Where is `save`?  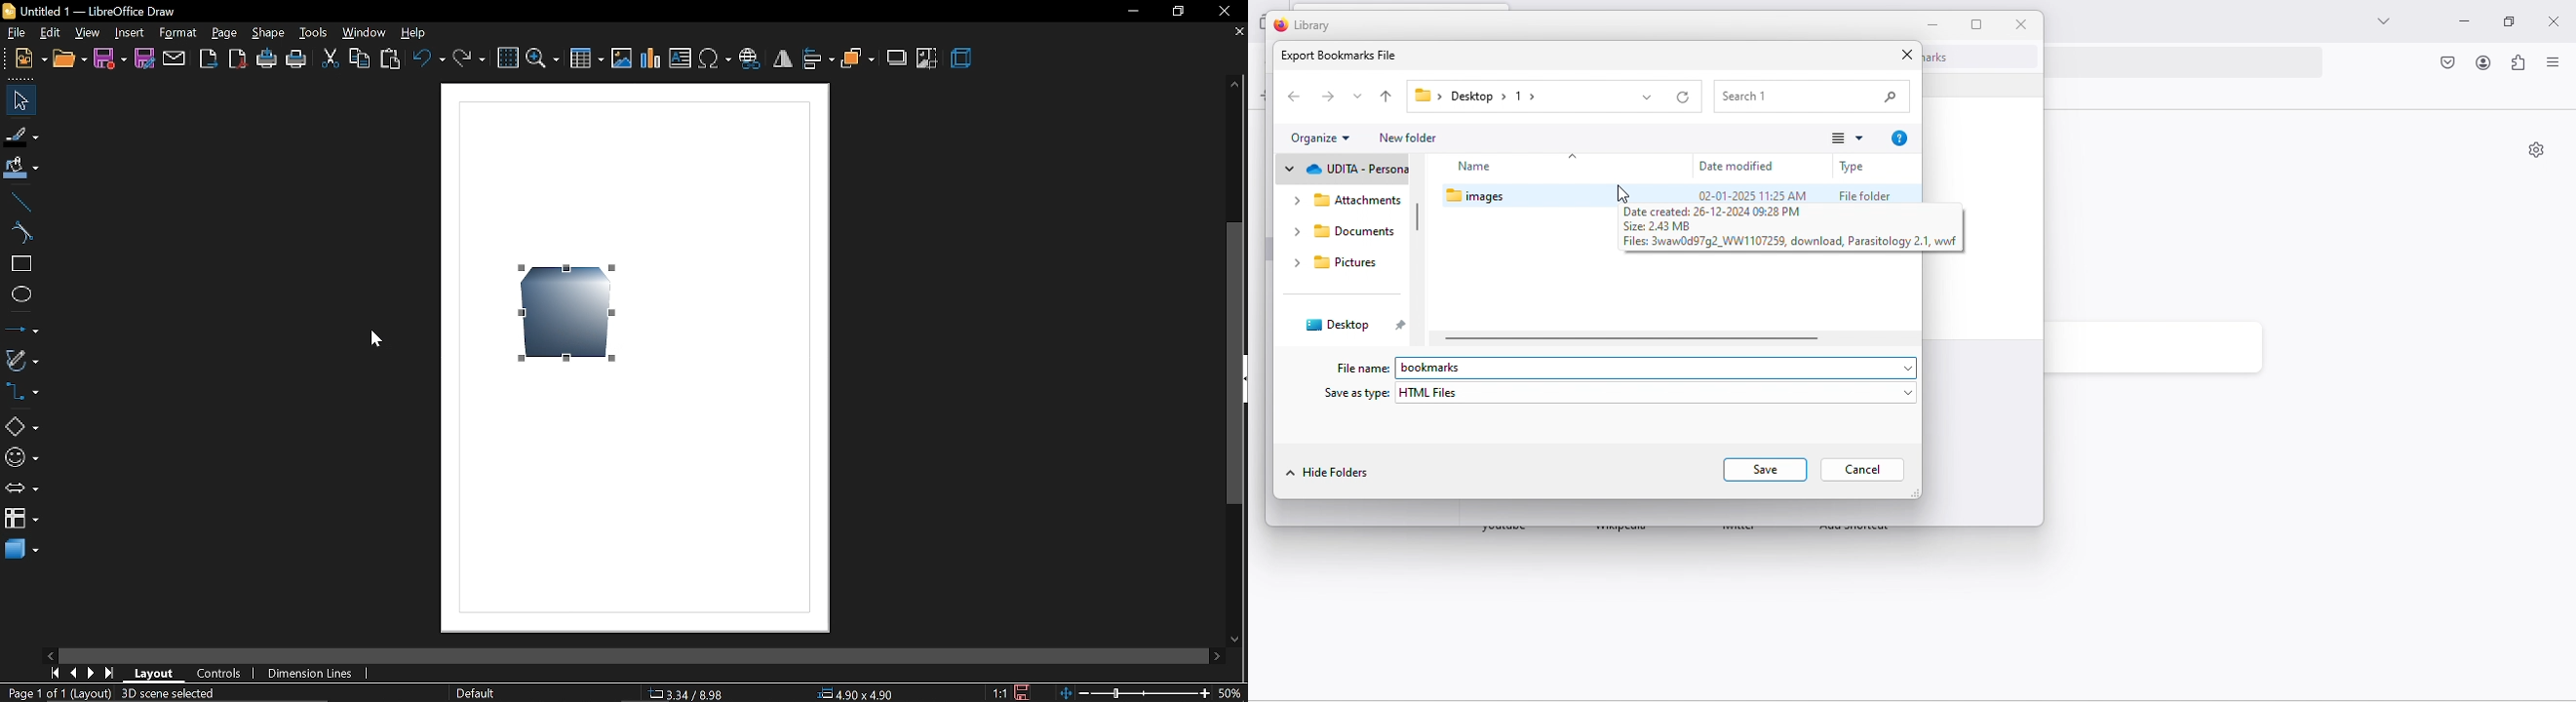 save is located at coordinates (1762, 470).